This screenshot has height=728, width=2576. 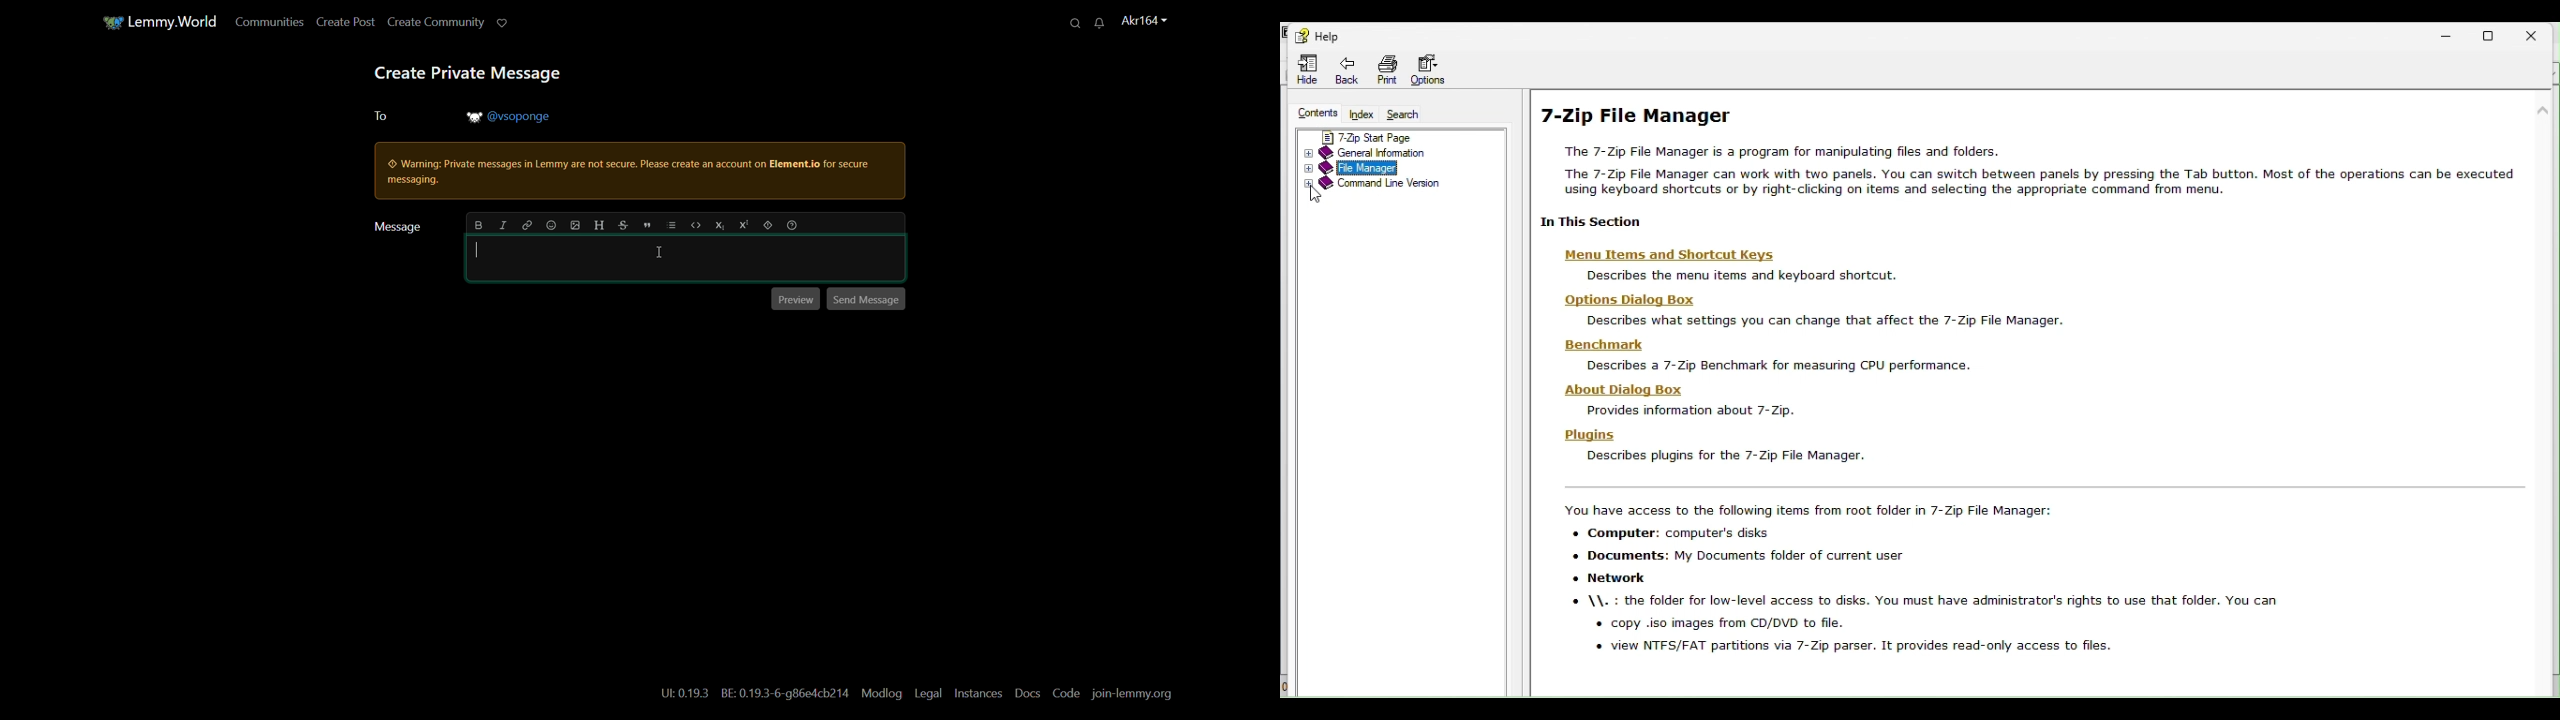 What do you see at coordinates (927, 694) in the screenshot?
I see `legal` at bounding box center [927, 694].